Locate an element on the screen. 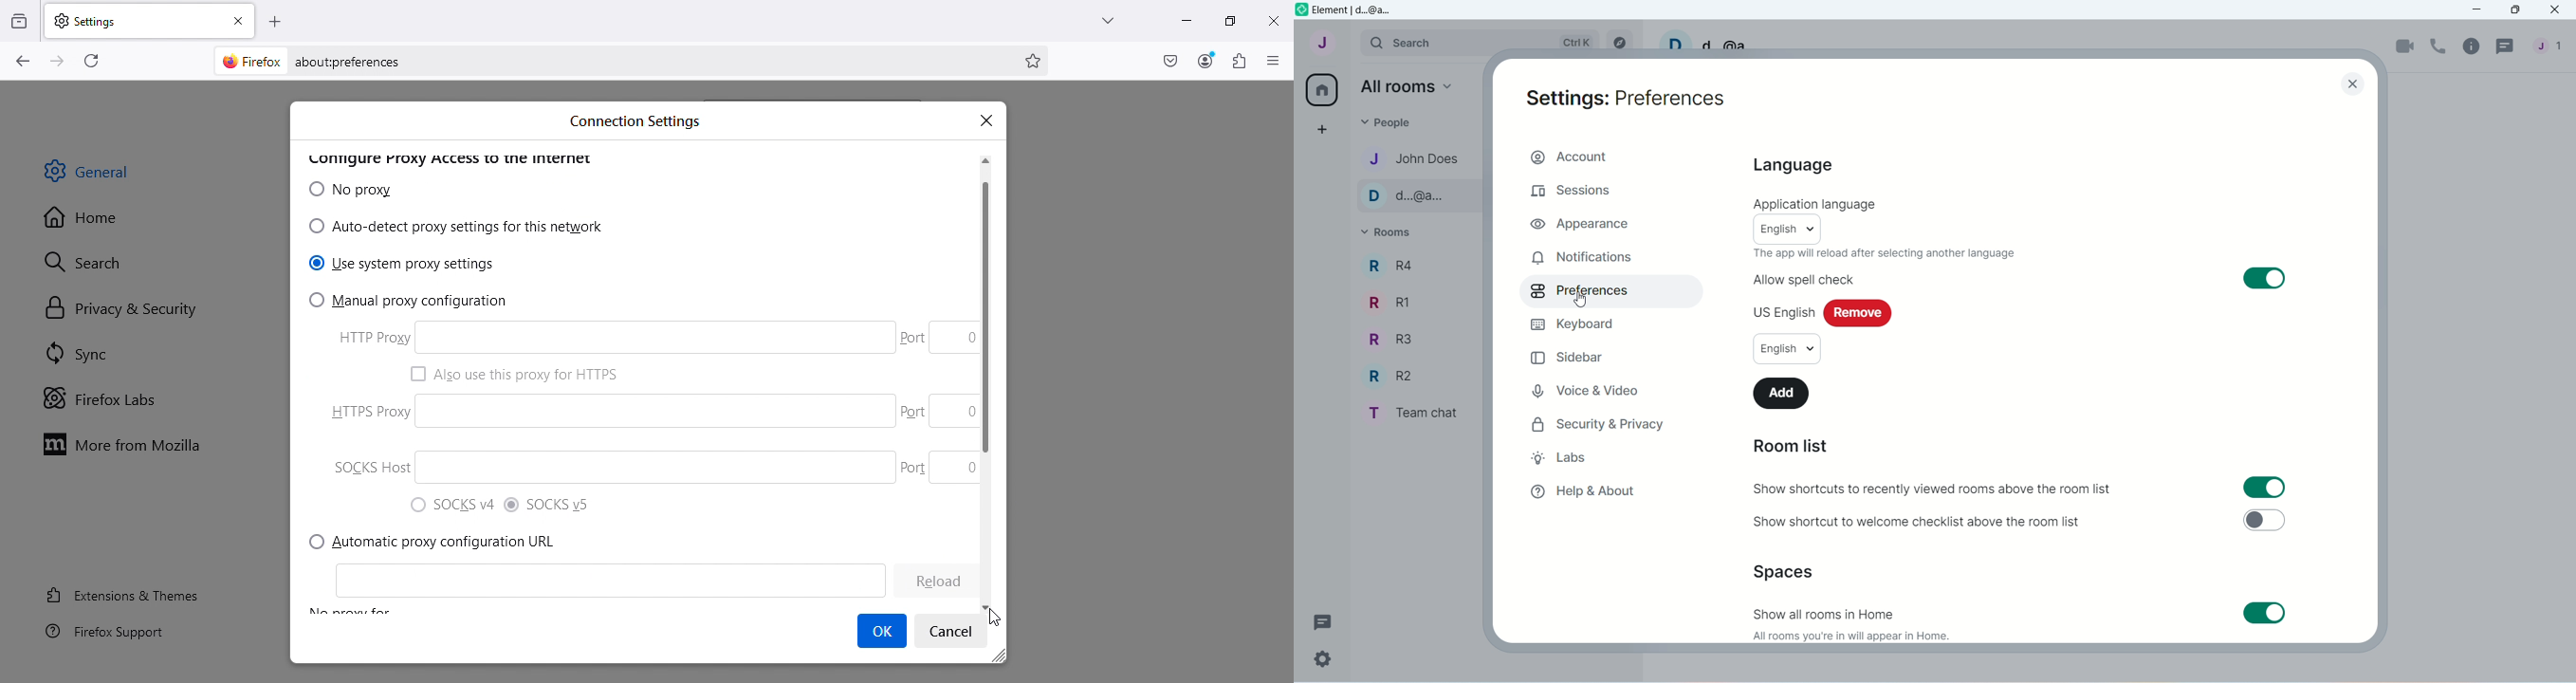  Search bar is located at coordinates (651, 120).